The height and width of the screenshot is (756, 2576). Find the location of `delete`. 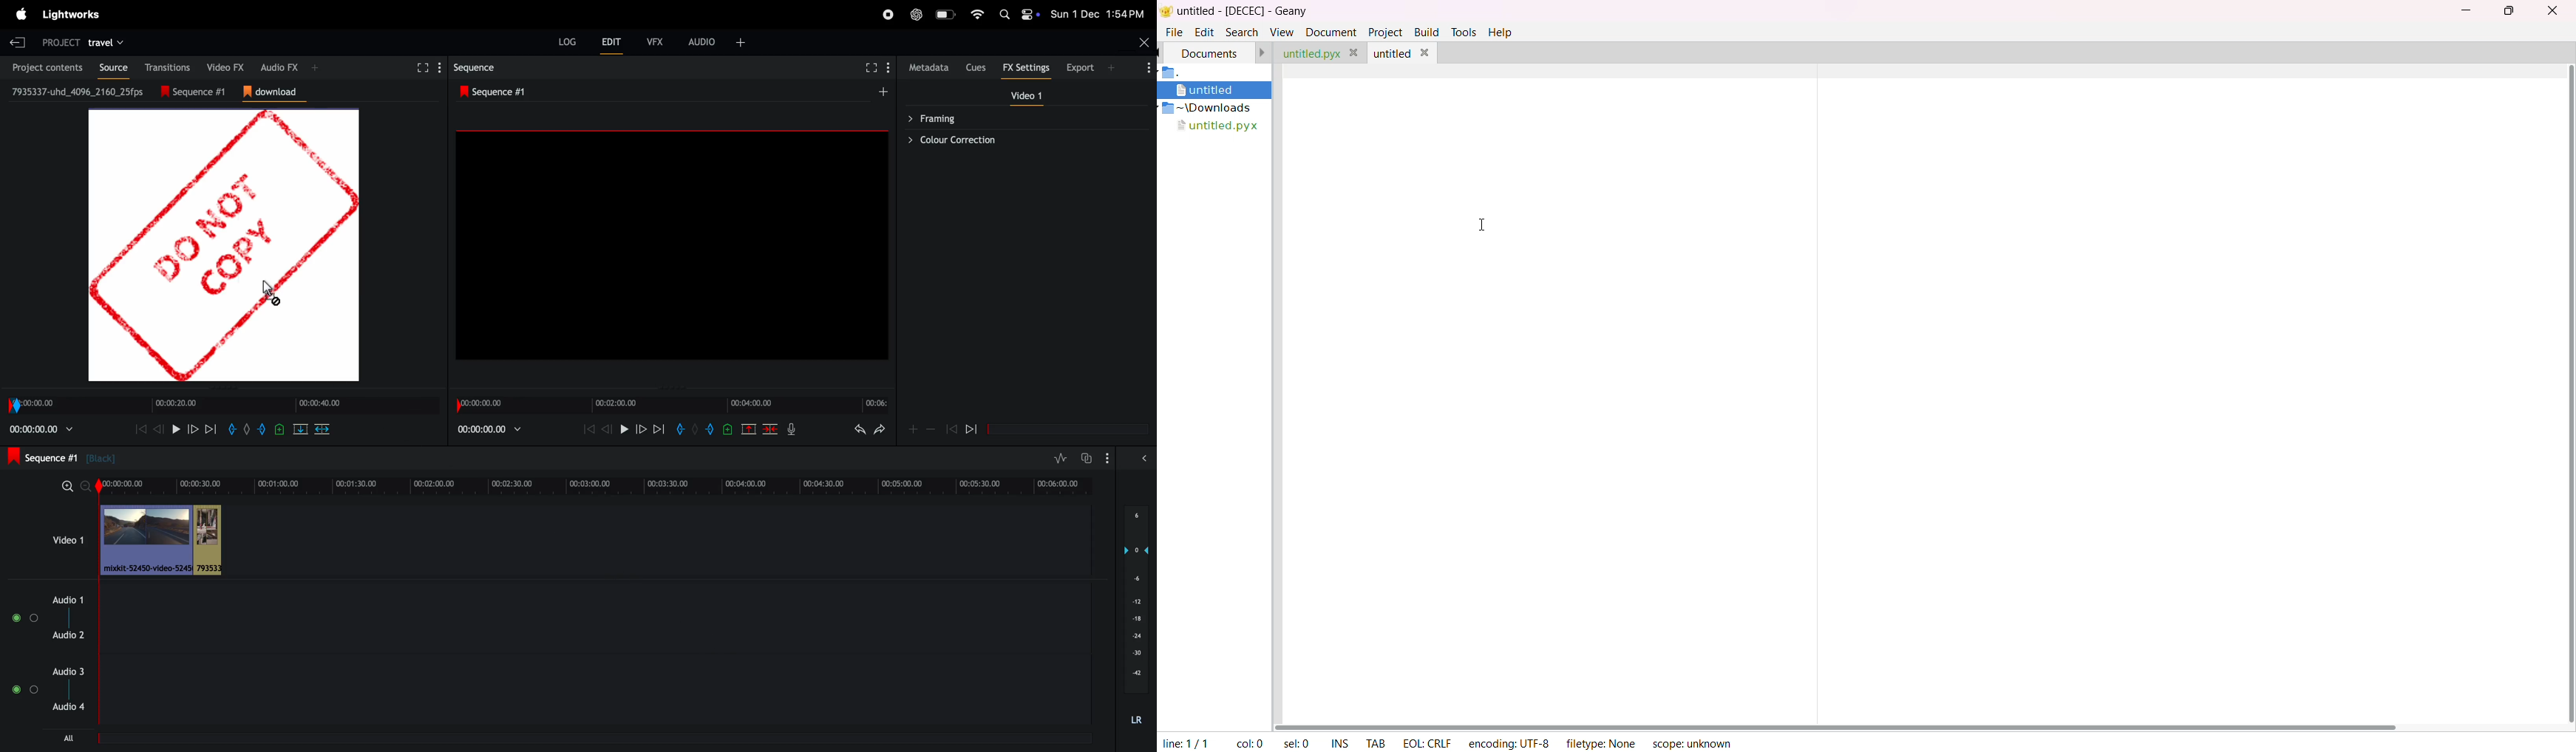

delete is located at coordinates (322, 429).